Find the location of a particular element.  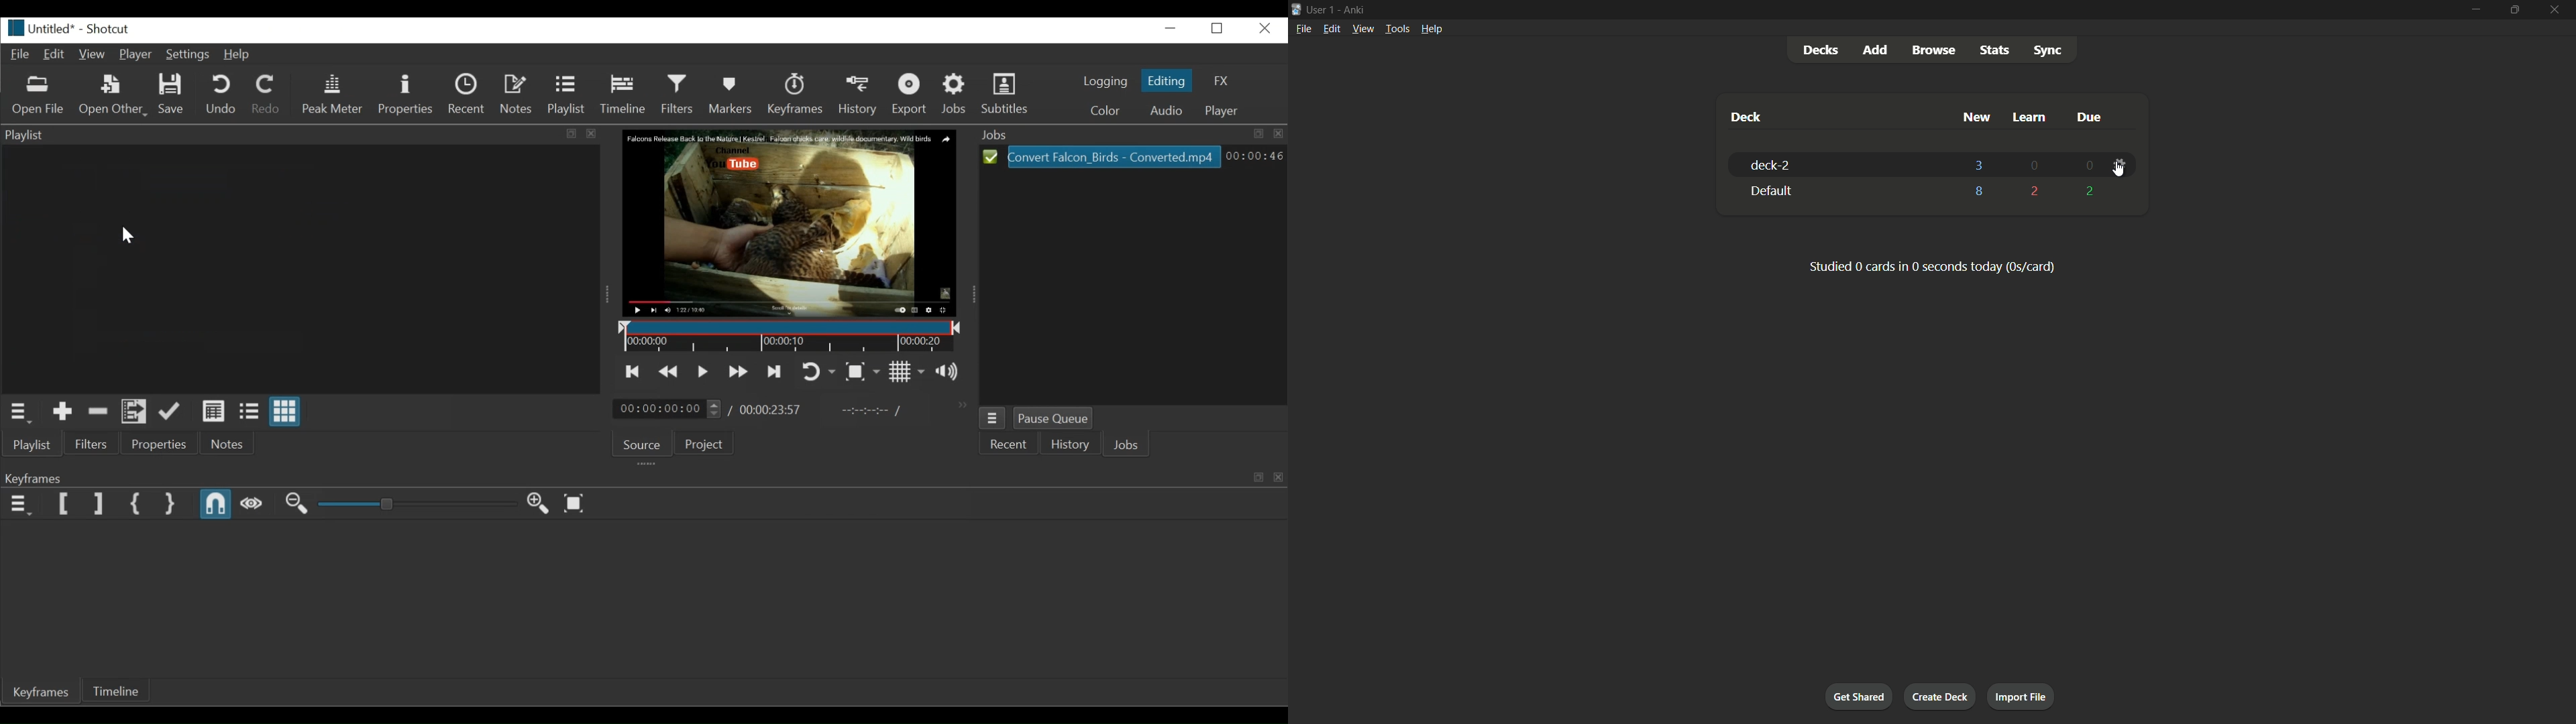

Jobs is located at coordinates (1129, 446).